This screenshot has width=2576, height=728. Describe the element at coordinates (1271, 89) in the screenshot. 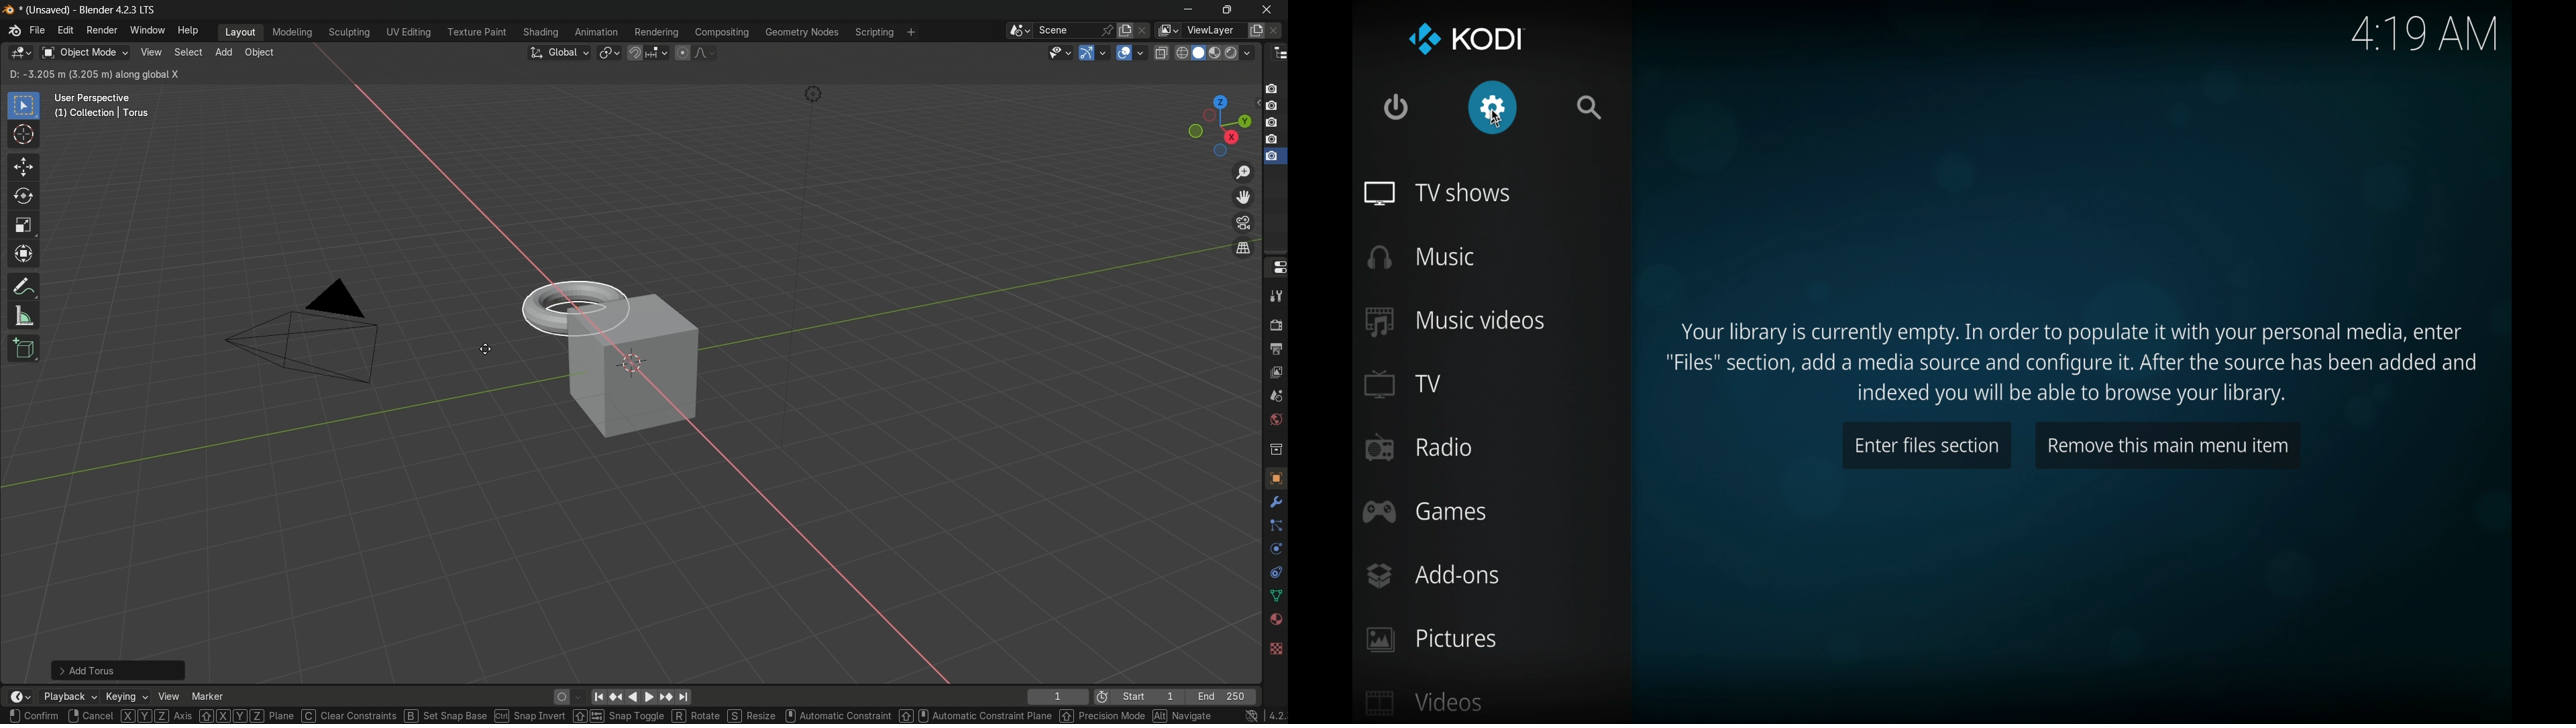

I see `layer 1` at that location.